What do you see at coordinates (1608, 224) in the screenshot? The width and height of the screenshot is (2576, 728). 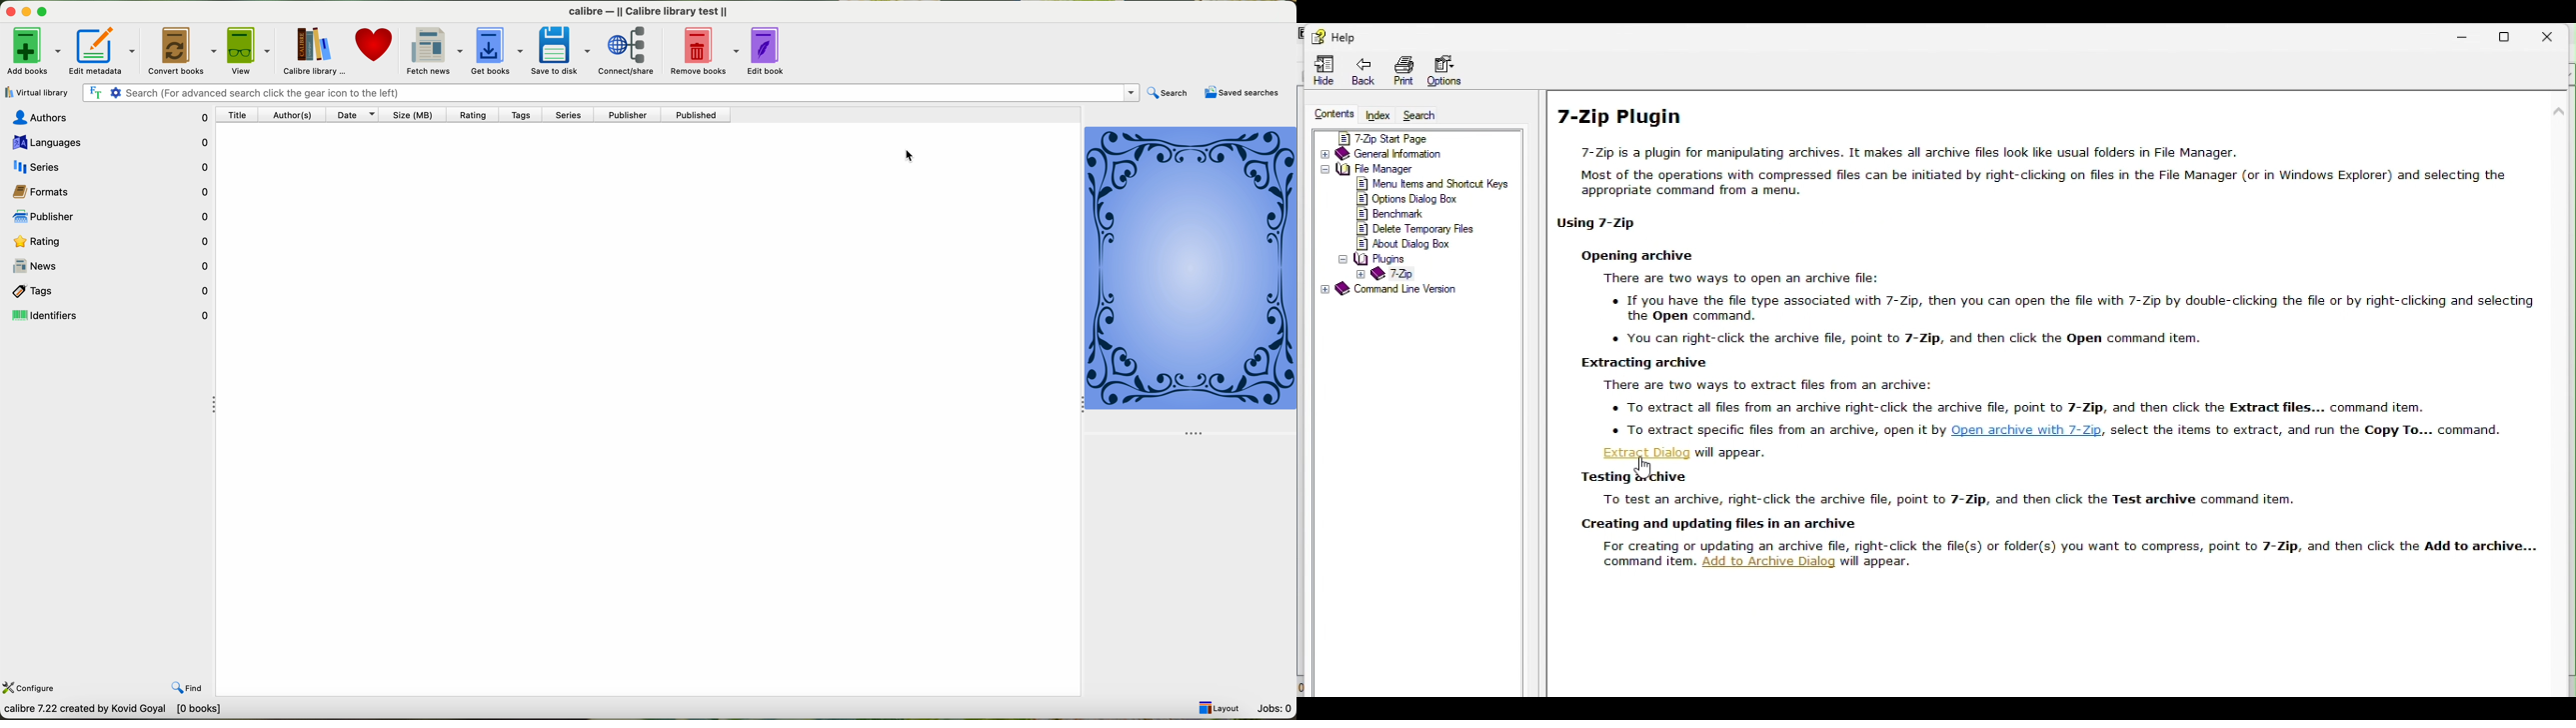 I see `using 7 zip` at bounding box center [1608, 224].